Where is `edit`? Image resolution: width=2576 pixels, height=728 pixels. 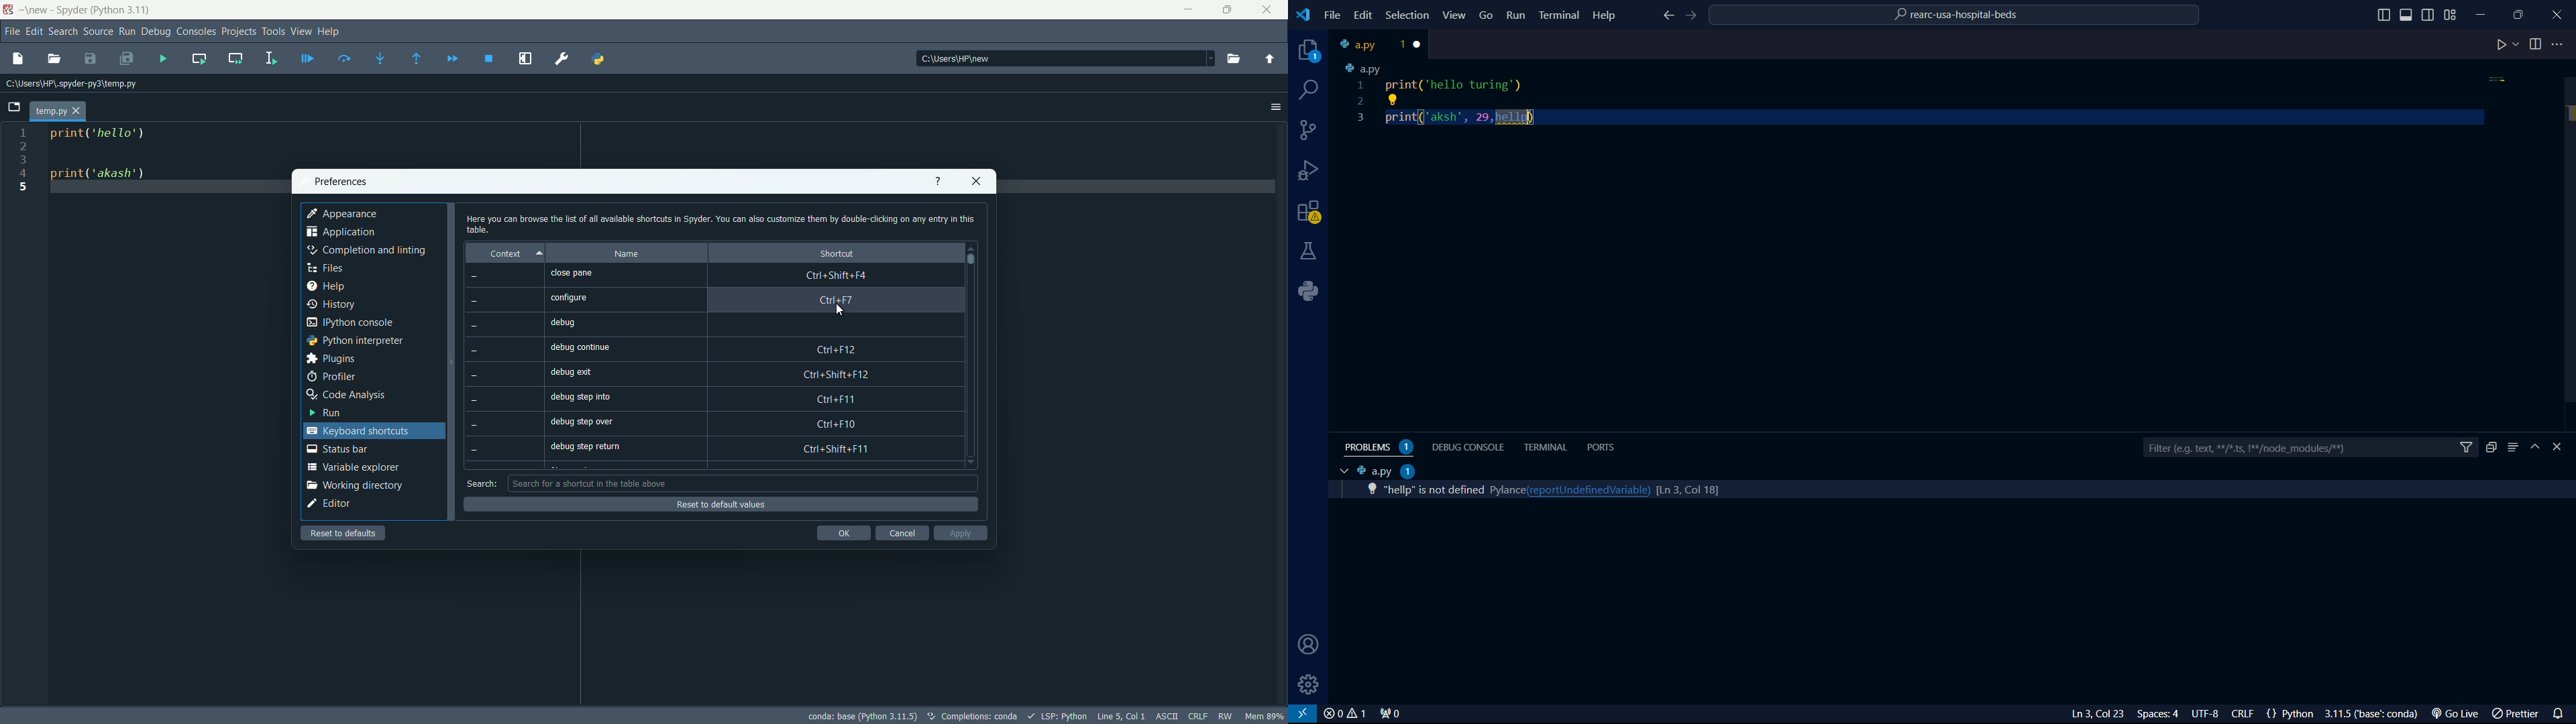 edit is located at coordinates (1362, 15).